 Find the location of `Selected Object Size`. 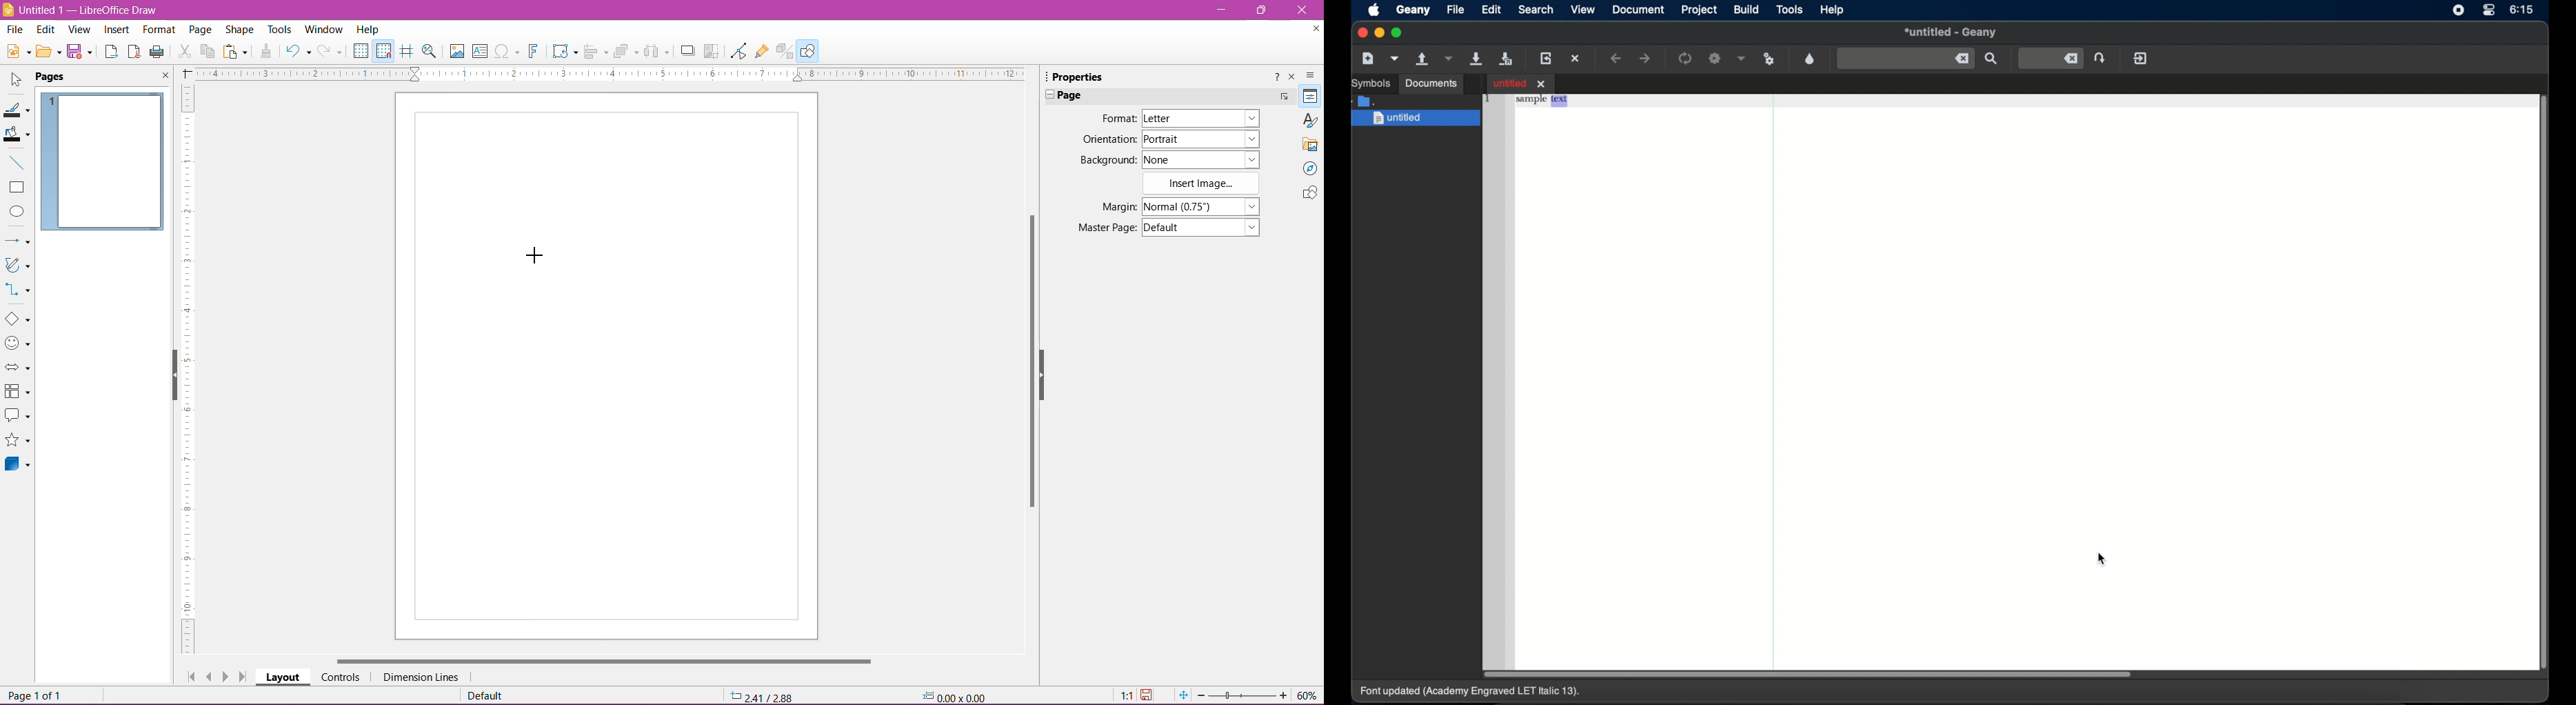

Selected Object Size is located at coordinates (952, 695).